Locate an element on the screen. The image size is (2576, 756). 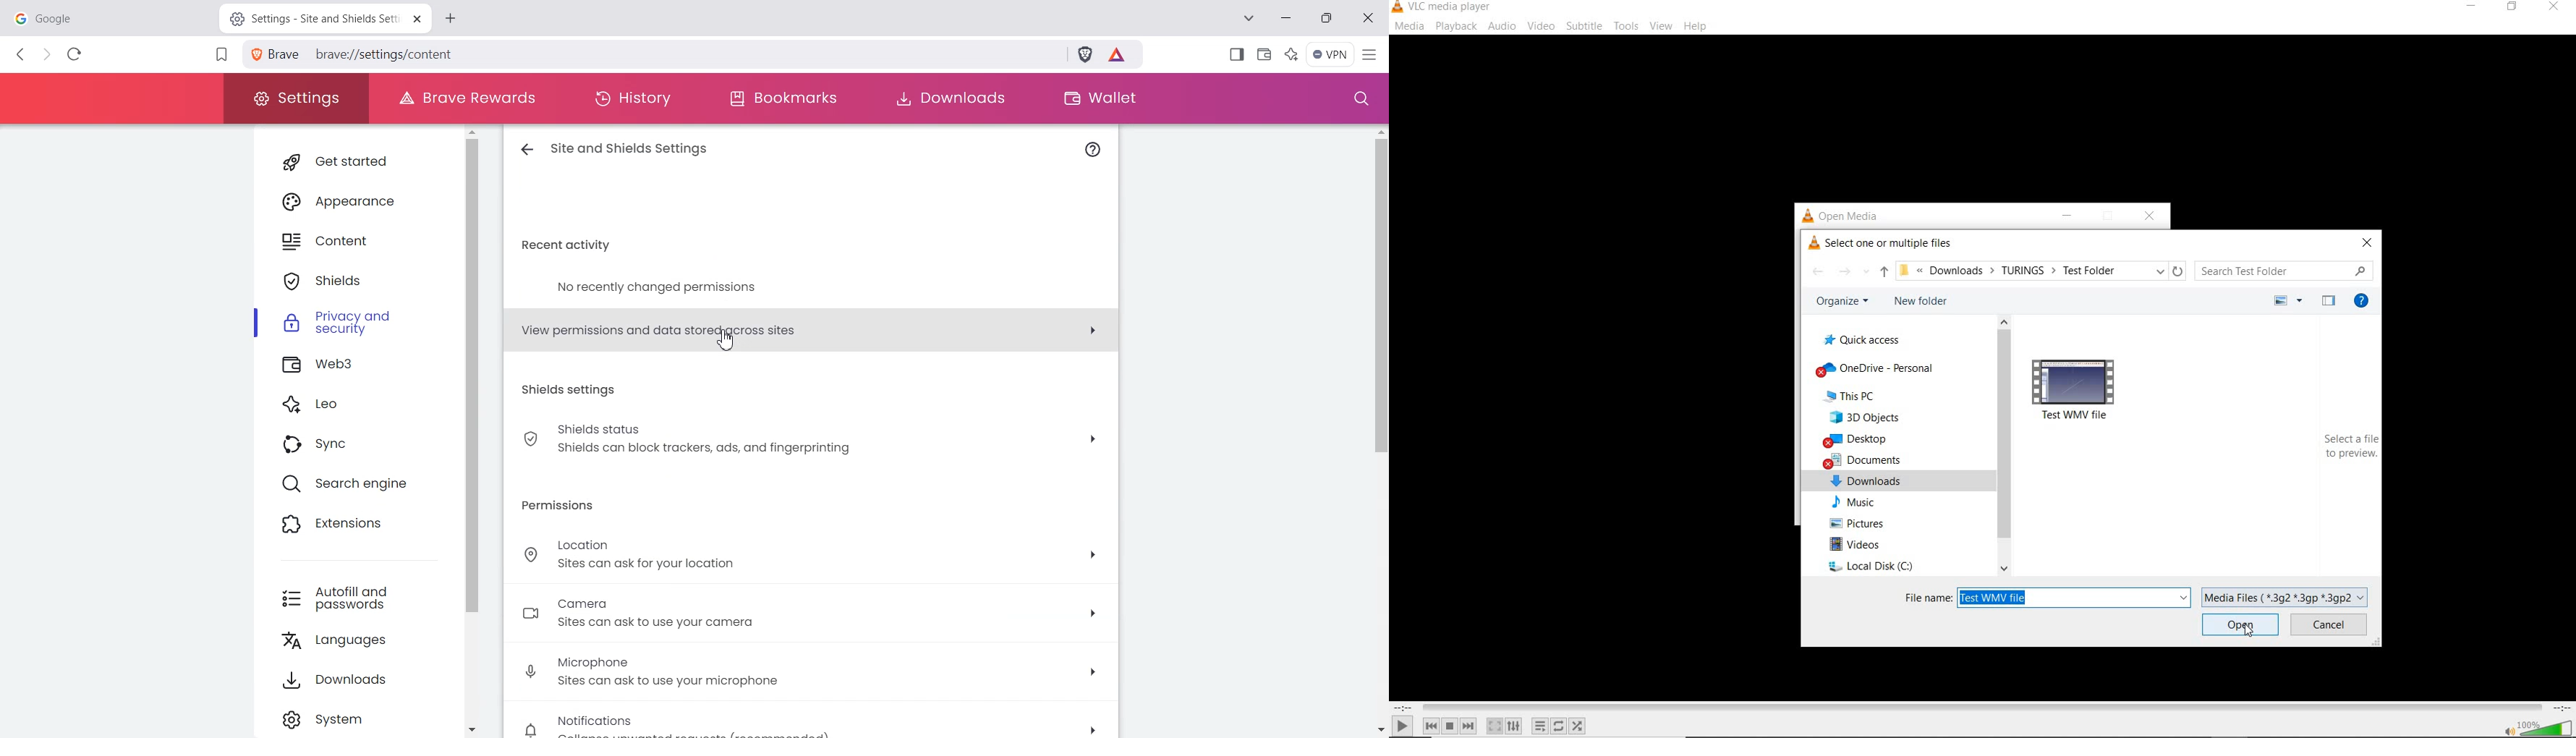
next media is located at coordinates (1469, 726).